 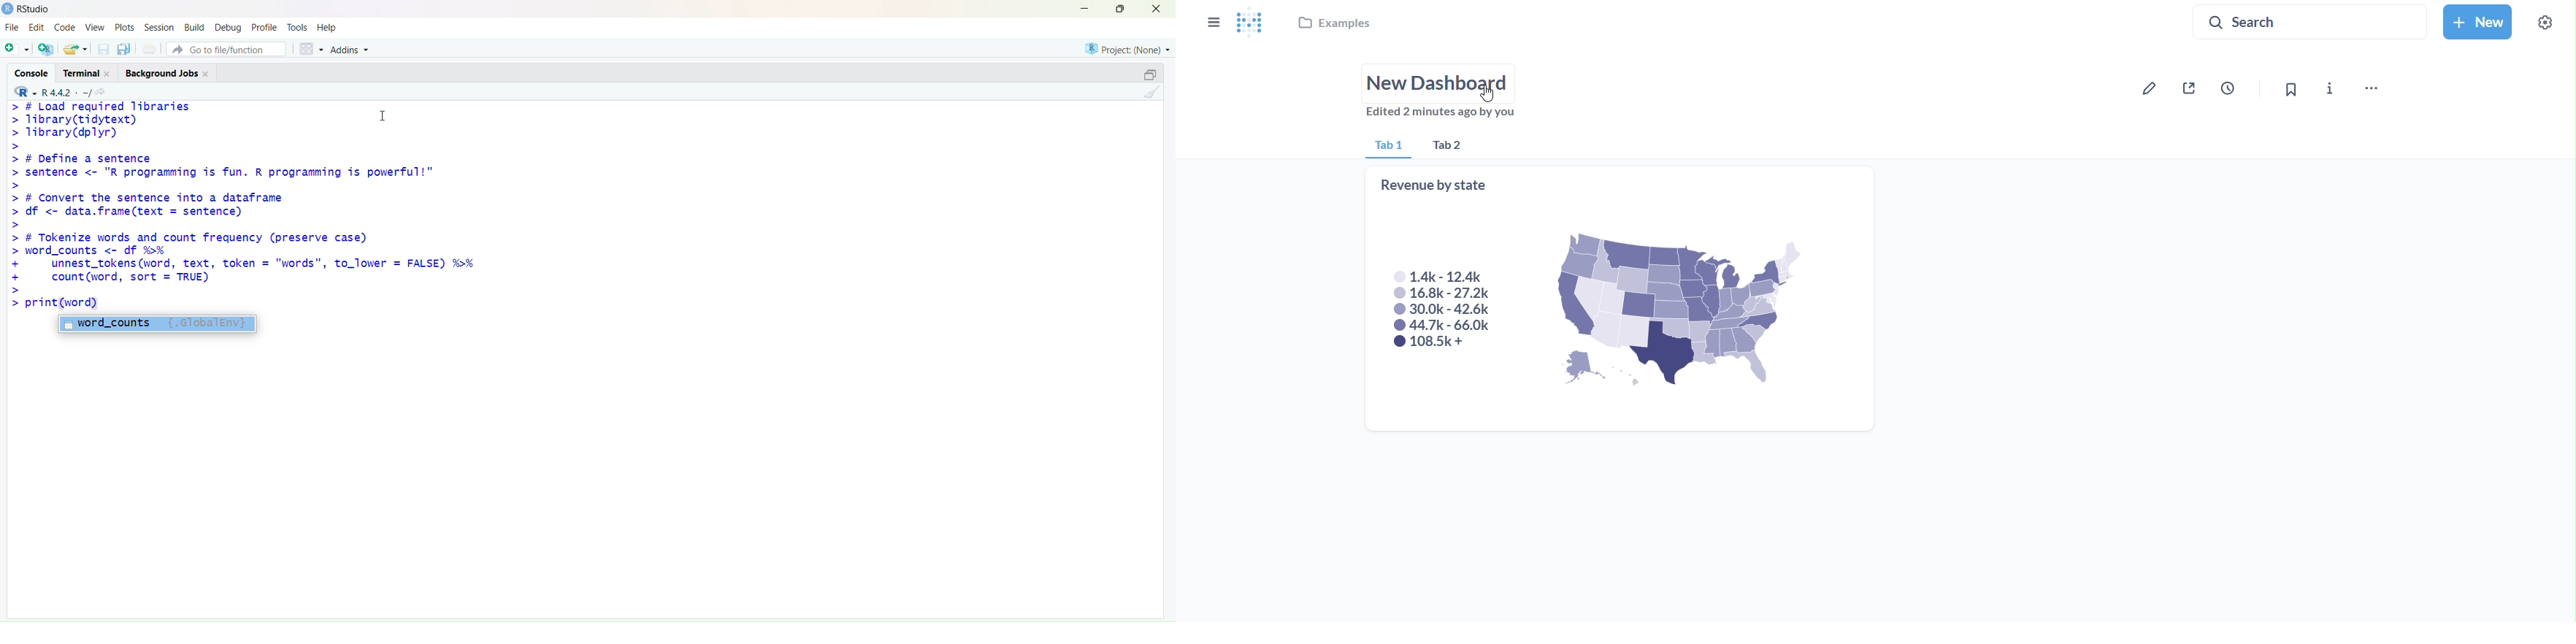 I want to click on auto refresh, so click(x=2234, y=87).